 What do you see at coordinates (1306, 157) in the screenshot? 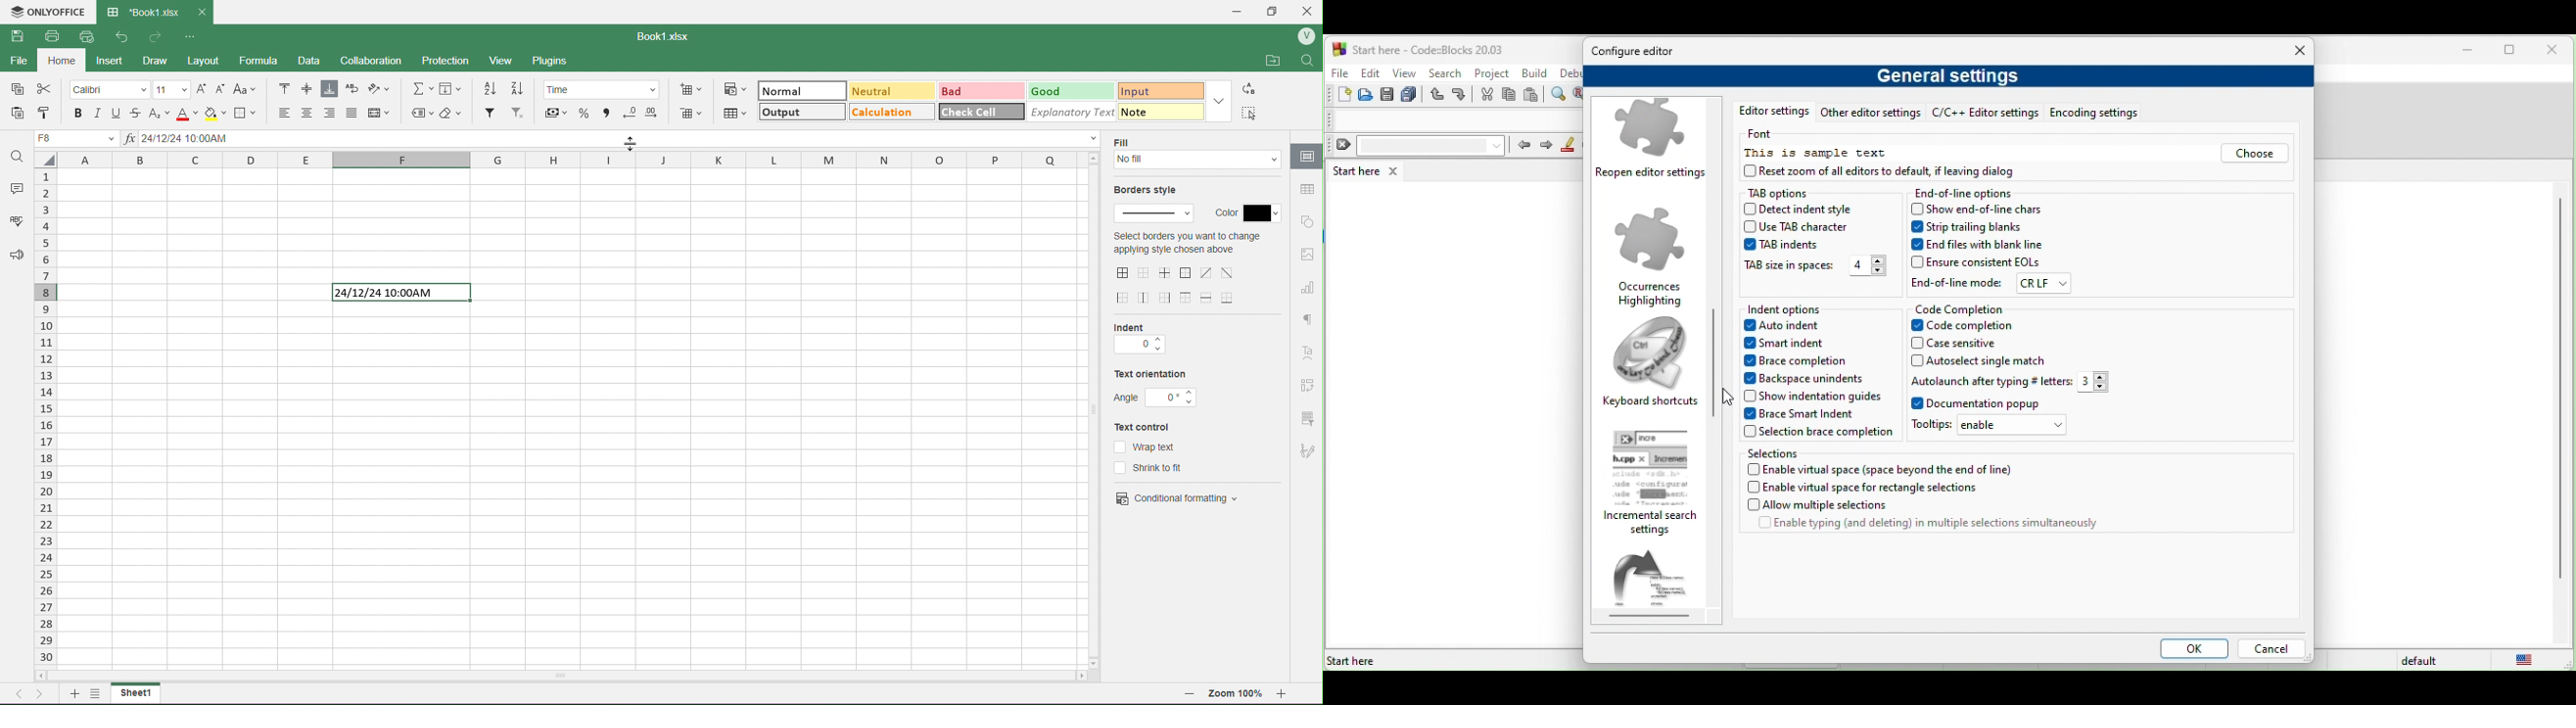
I see `drawing` at bounding box center [1306, 157].